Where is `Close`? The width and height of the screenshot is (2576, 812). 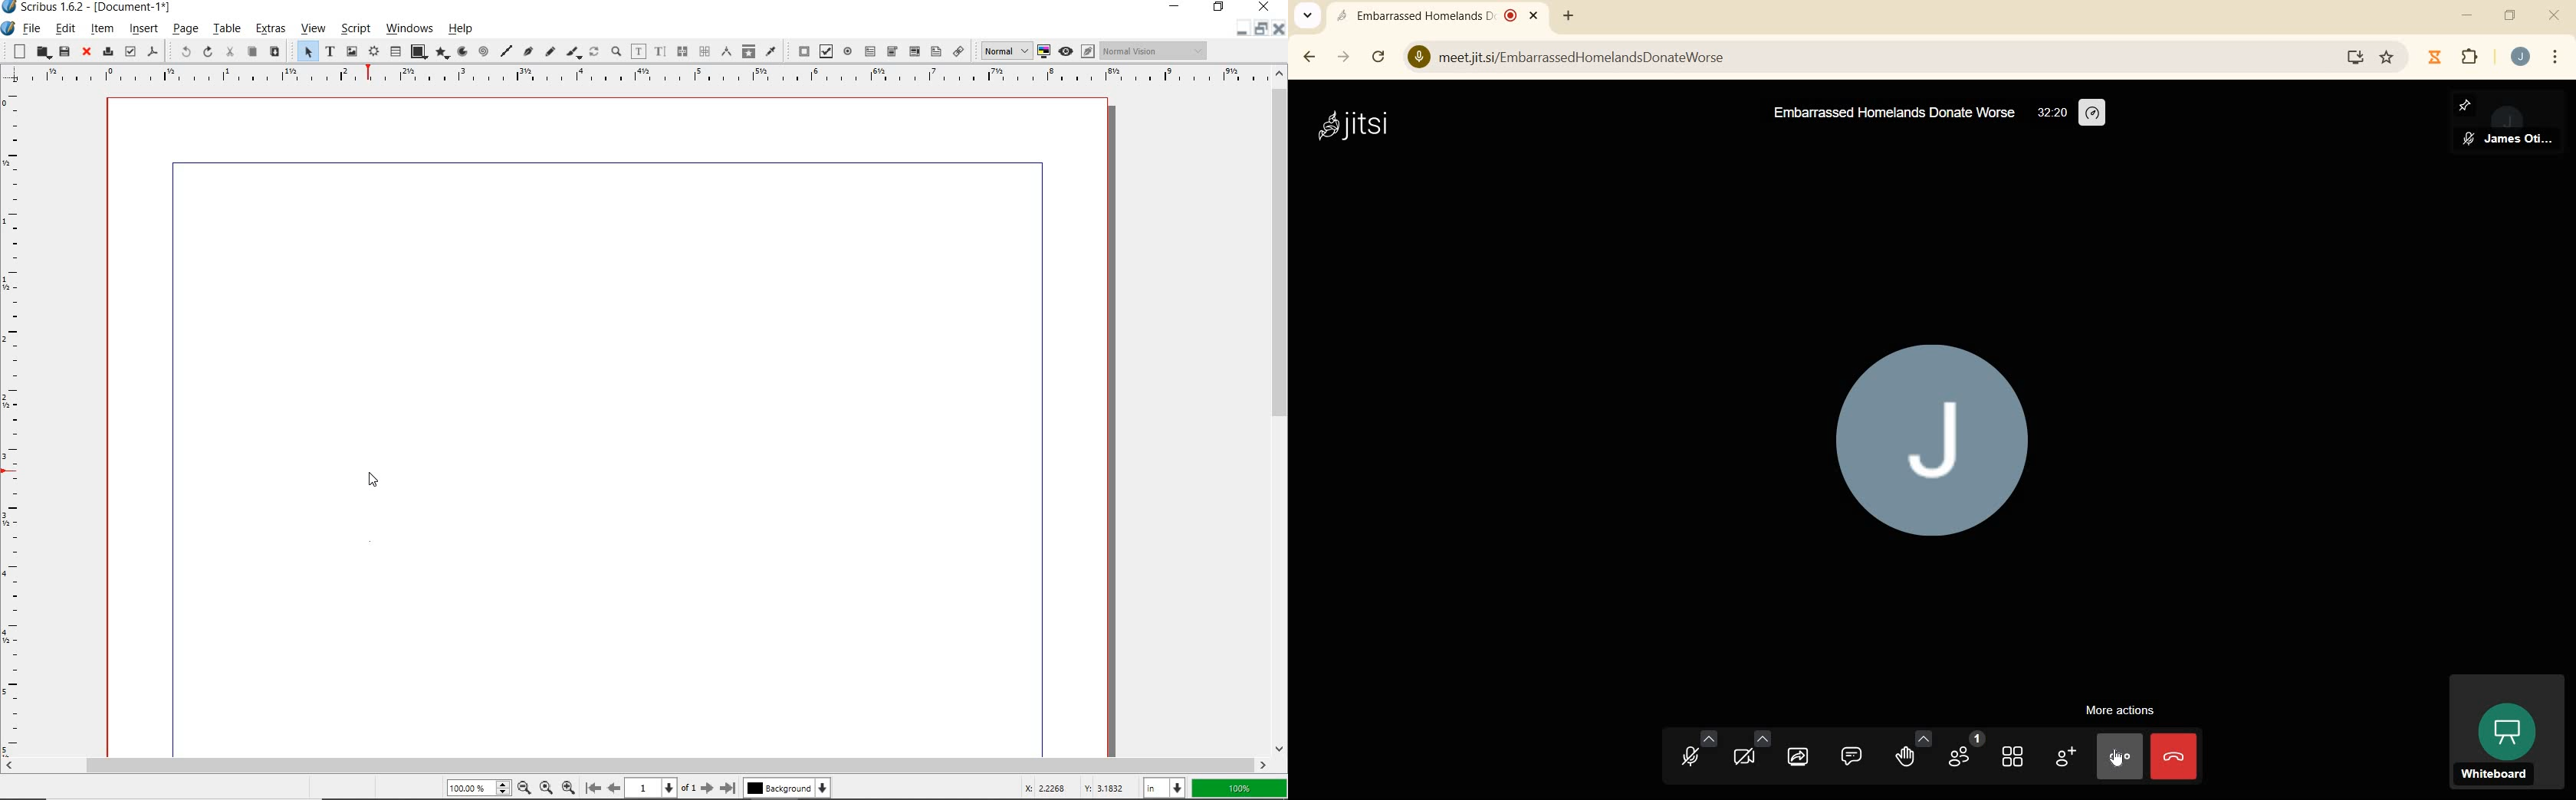 Close is located at coordinates (1277, 31).